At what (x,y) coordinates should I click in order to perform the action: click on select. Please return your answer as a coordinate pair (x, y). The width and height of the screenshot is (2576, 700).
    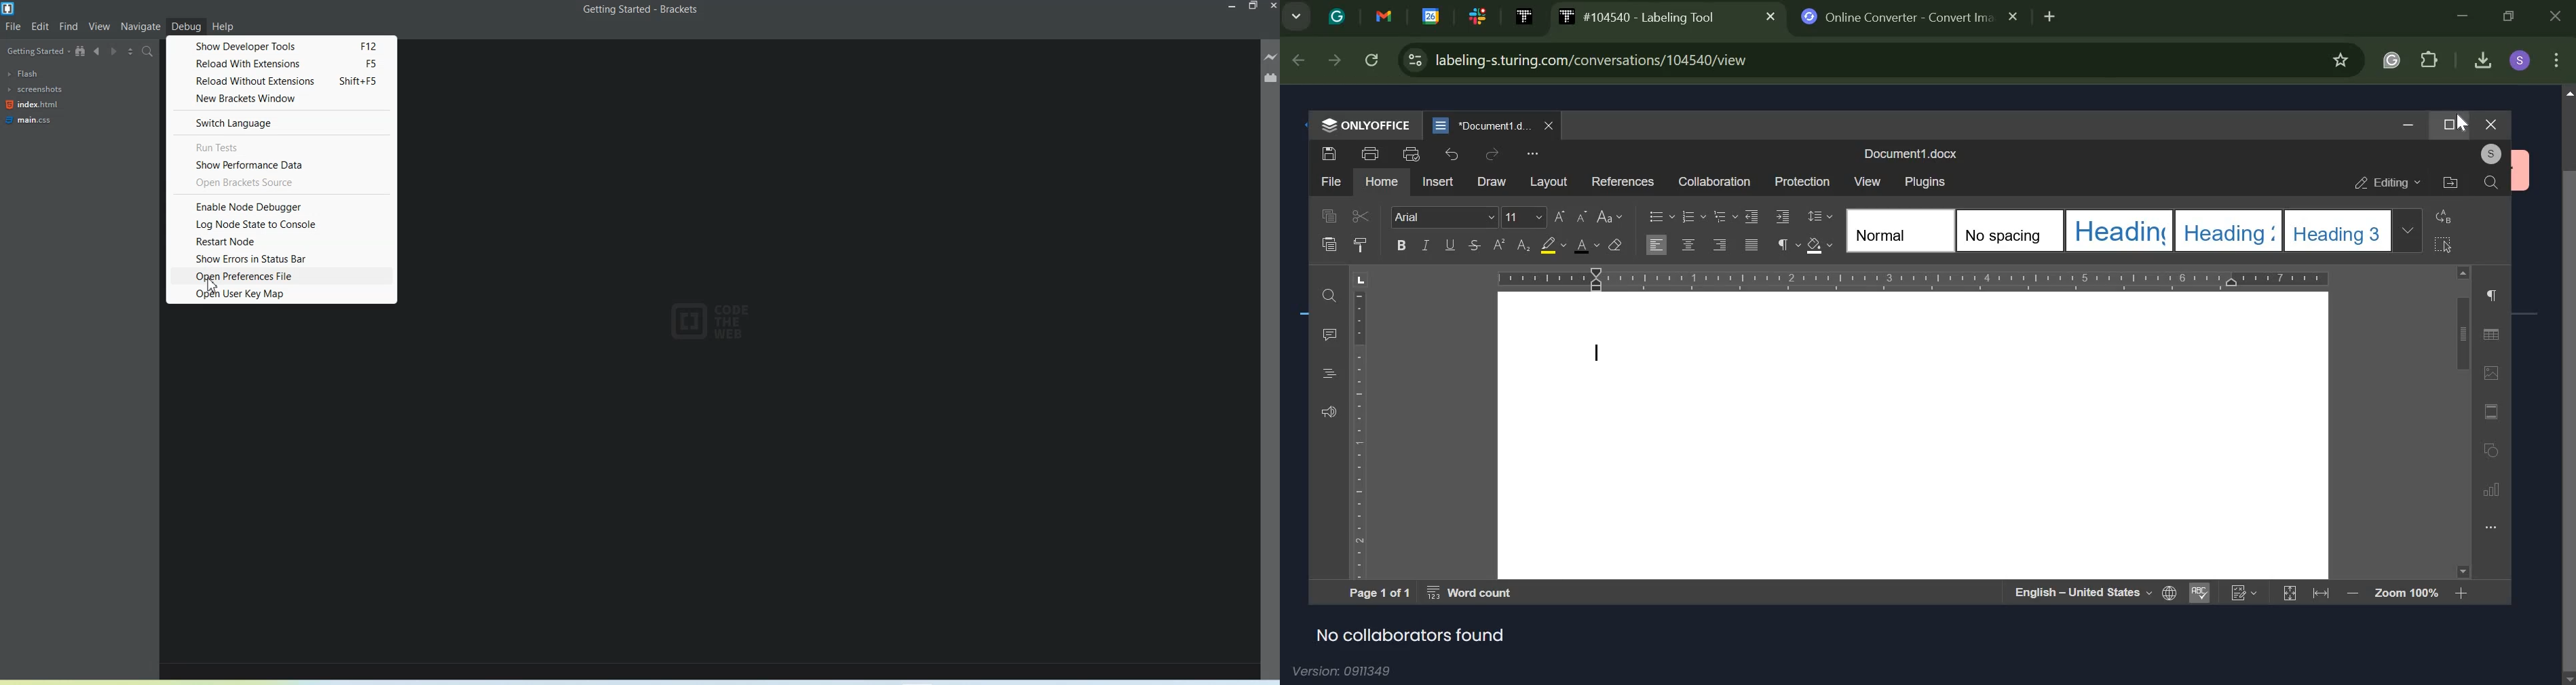
    Looking at the image, I should click on (2442, 245).